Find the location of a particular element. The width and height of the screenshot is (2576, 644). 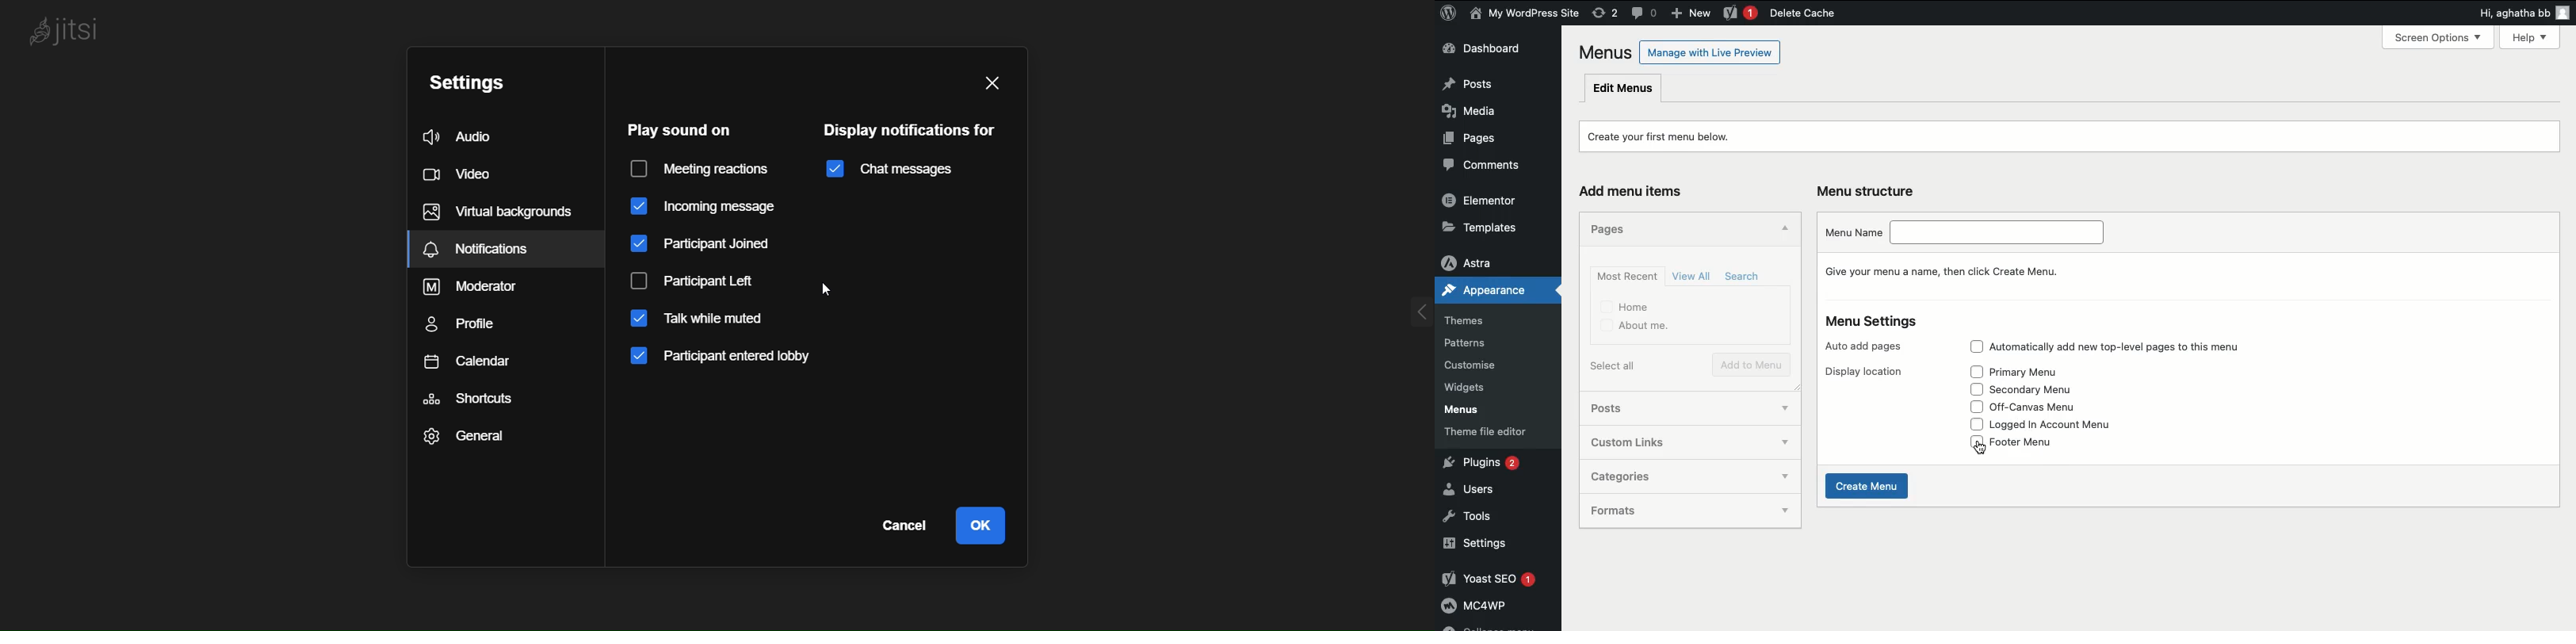

user icon is located at coordinates (2563, 14).